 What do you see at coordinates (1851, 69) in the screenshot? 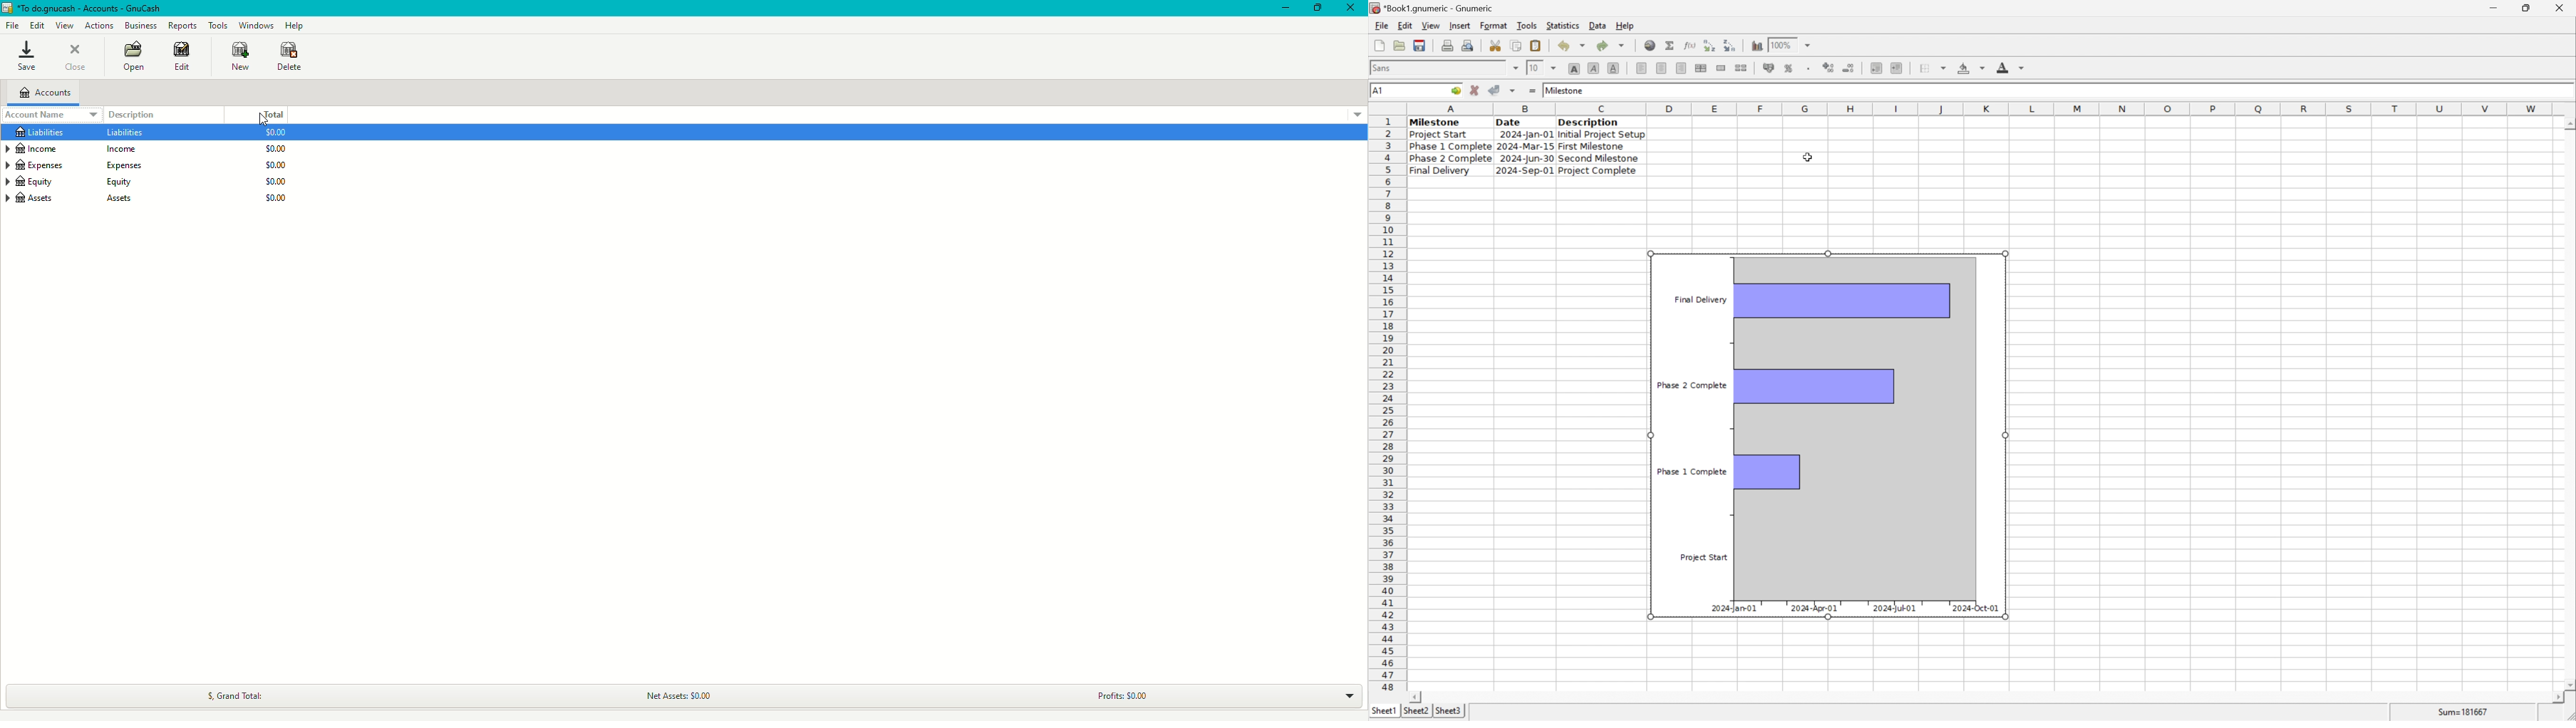
I see `decrease number of decimals displayed` at bounding box center [1851, 69].